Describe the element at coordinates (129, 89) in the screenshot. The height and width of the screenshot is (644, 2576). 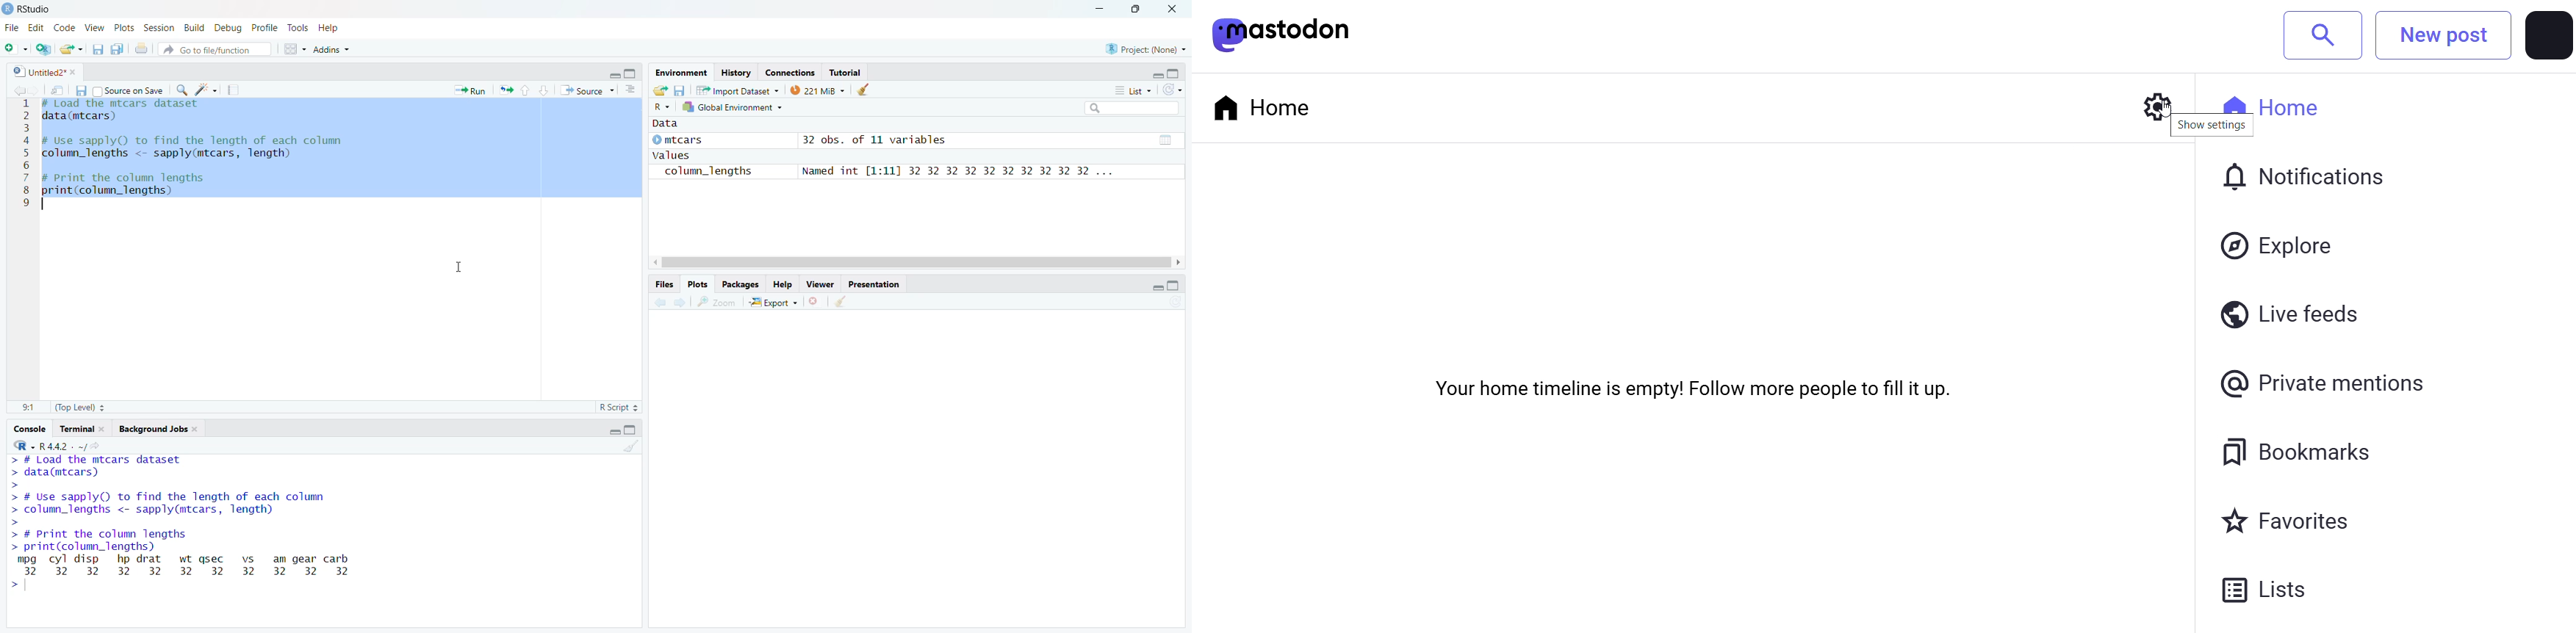
I see `Source on Save` at that location.